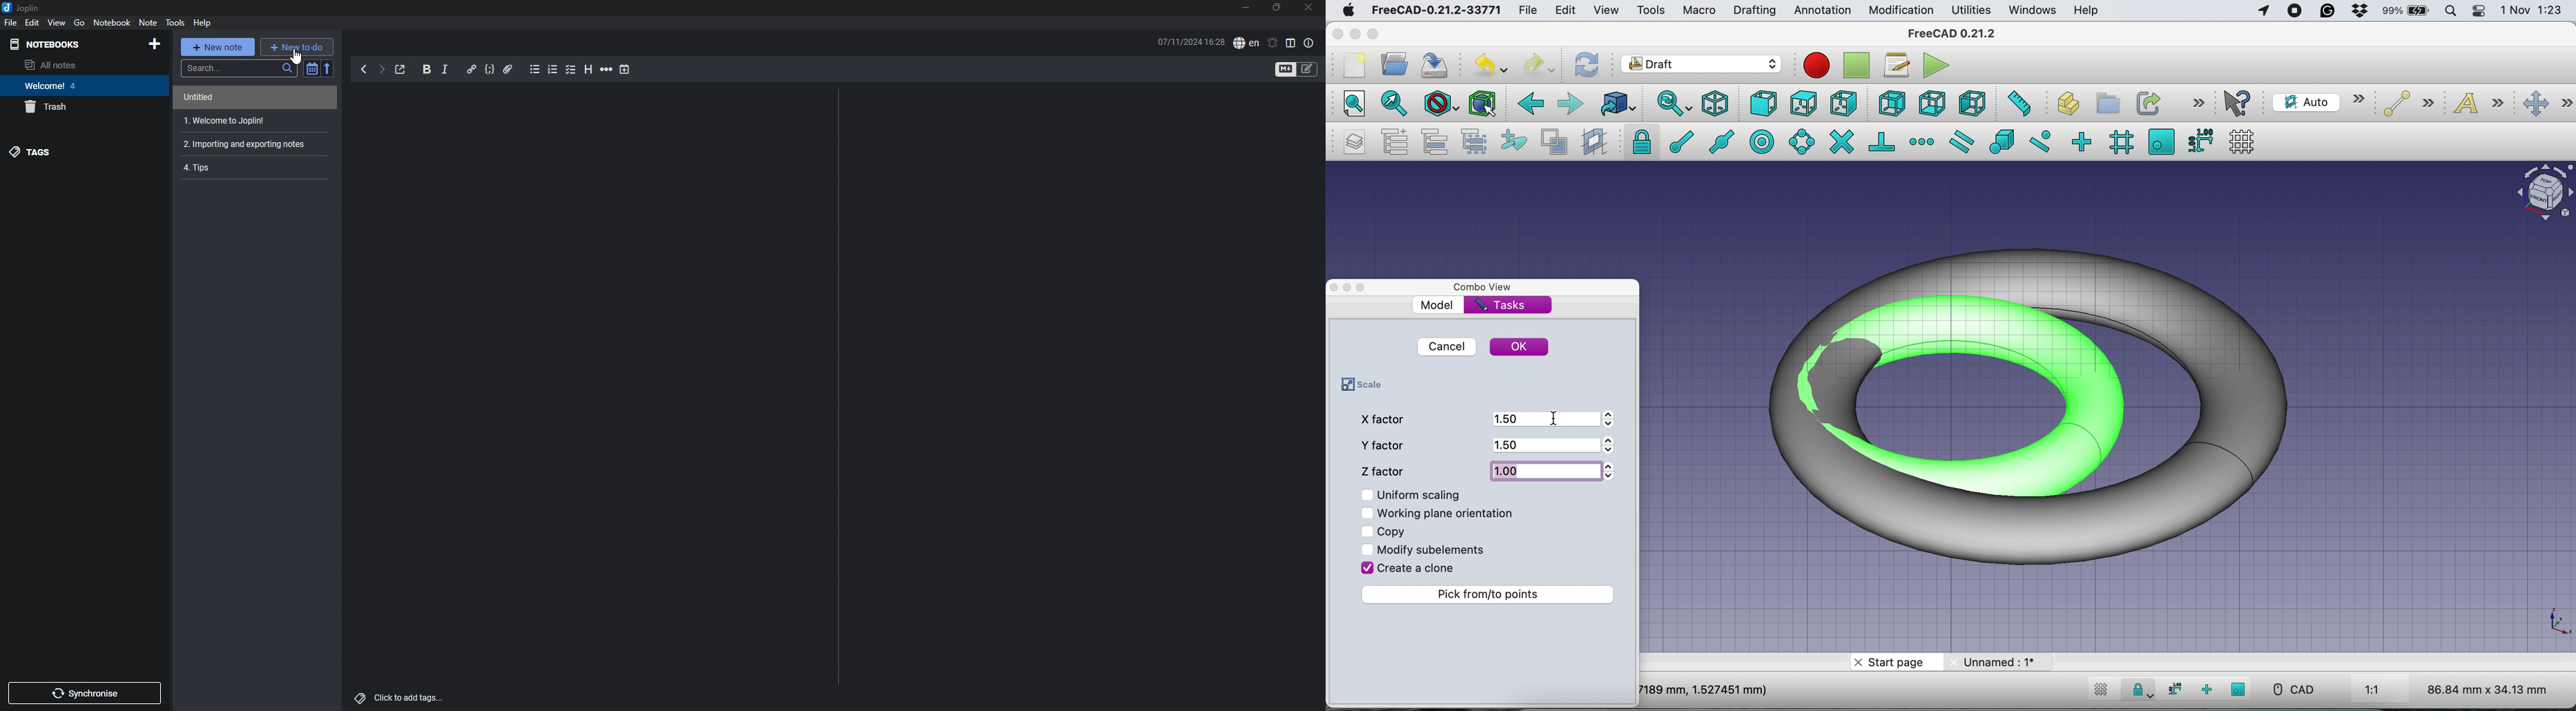  I want to click on edit, so click(32, 23).